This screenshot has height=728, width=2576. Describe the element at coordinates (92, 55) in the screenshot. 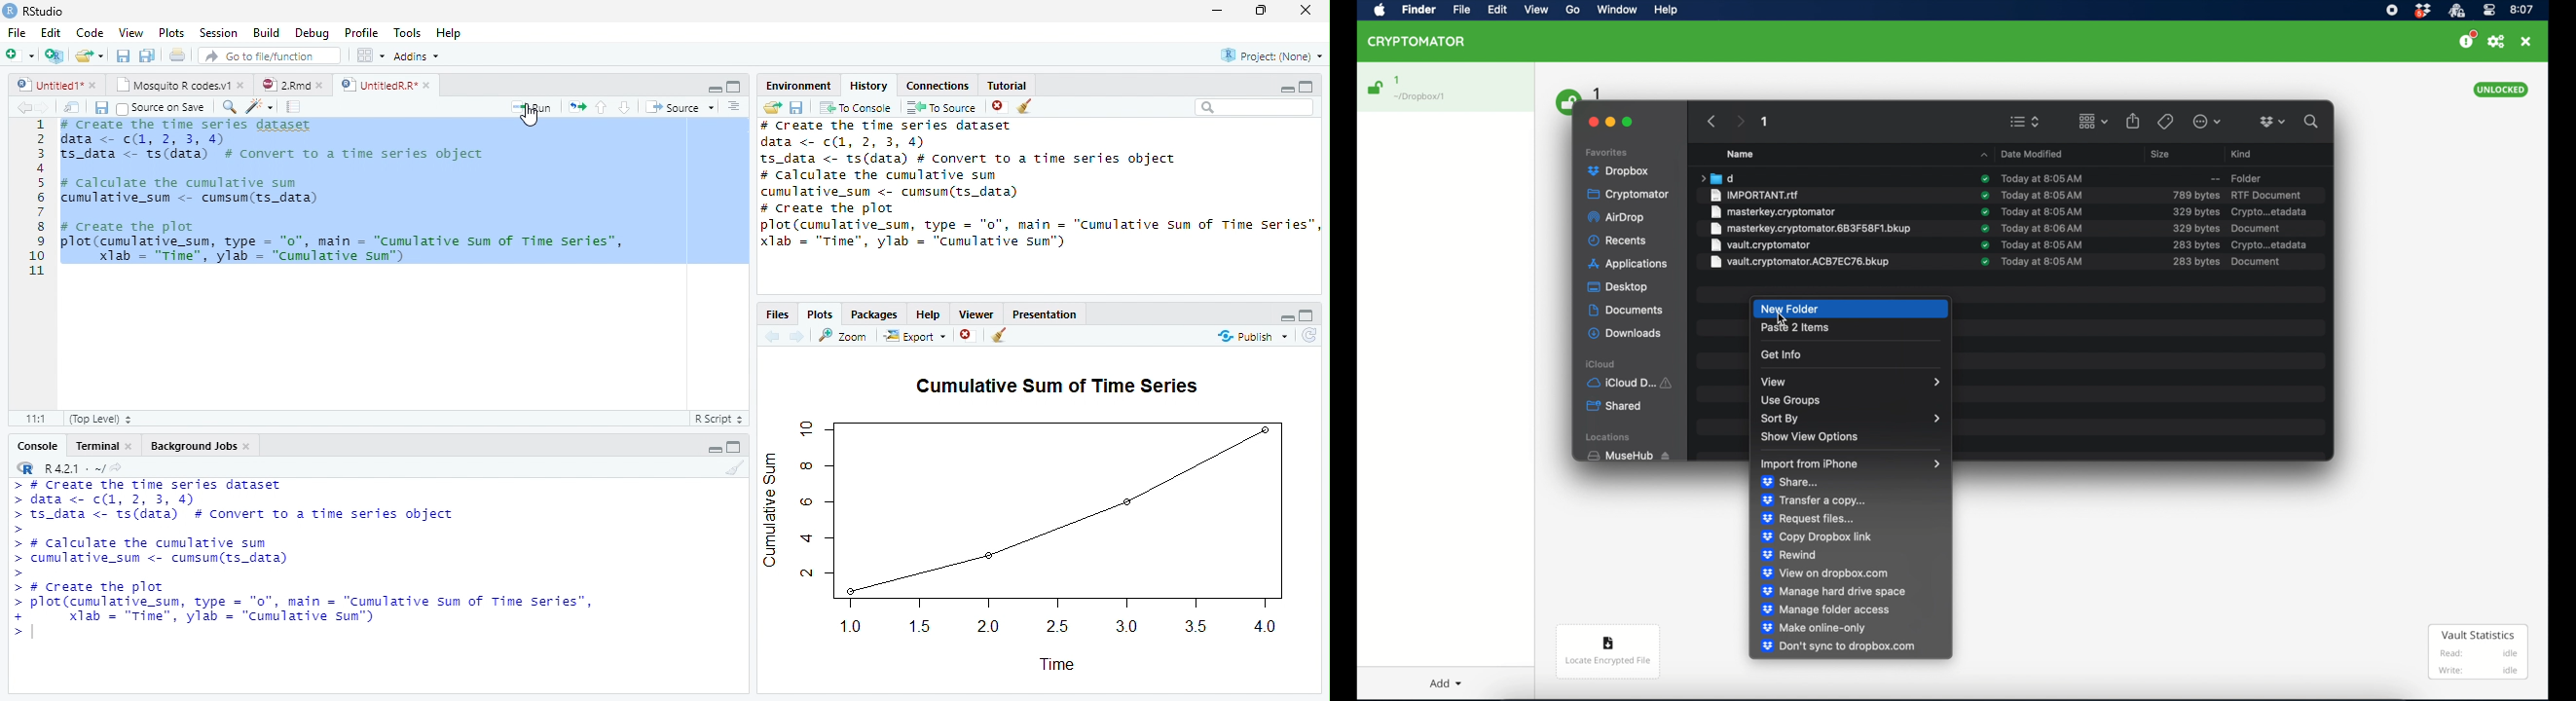

I see `Open an existing file` at that location.